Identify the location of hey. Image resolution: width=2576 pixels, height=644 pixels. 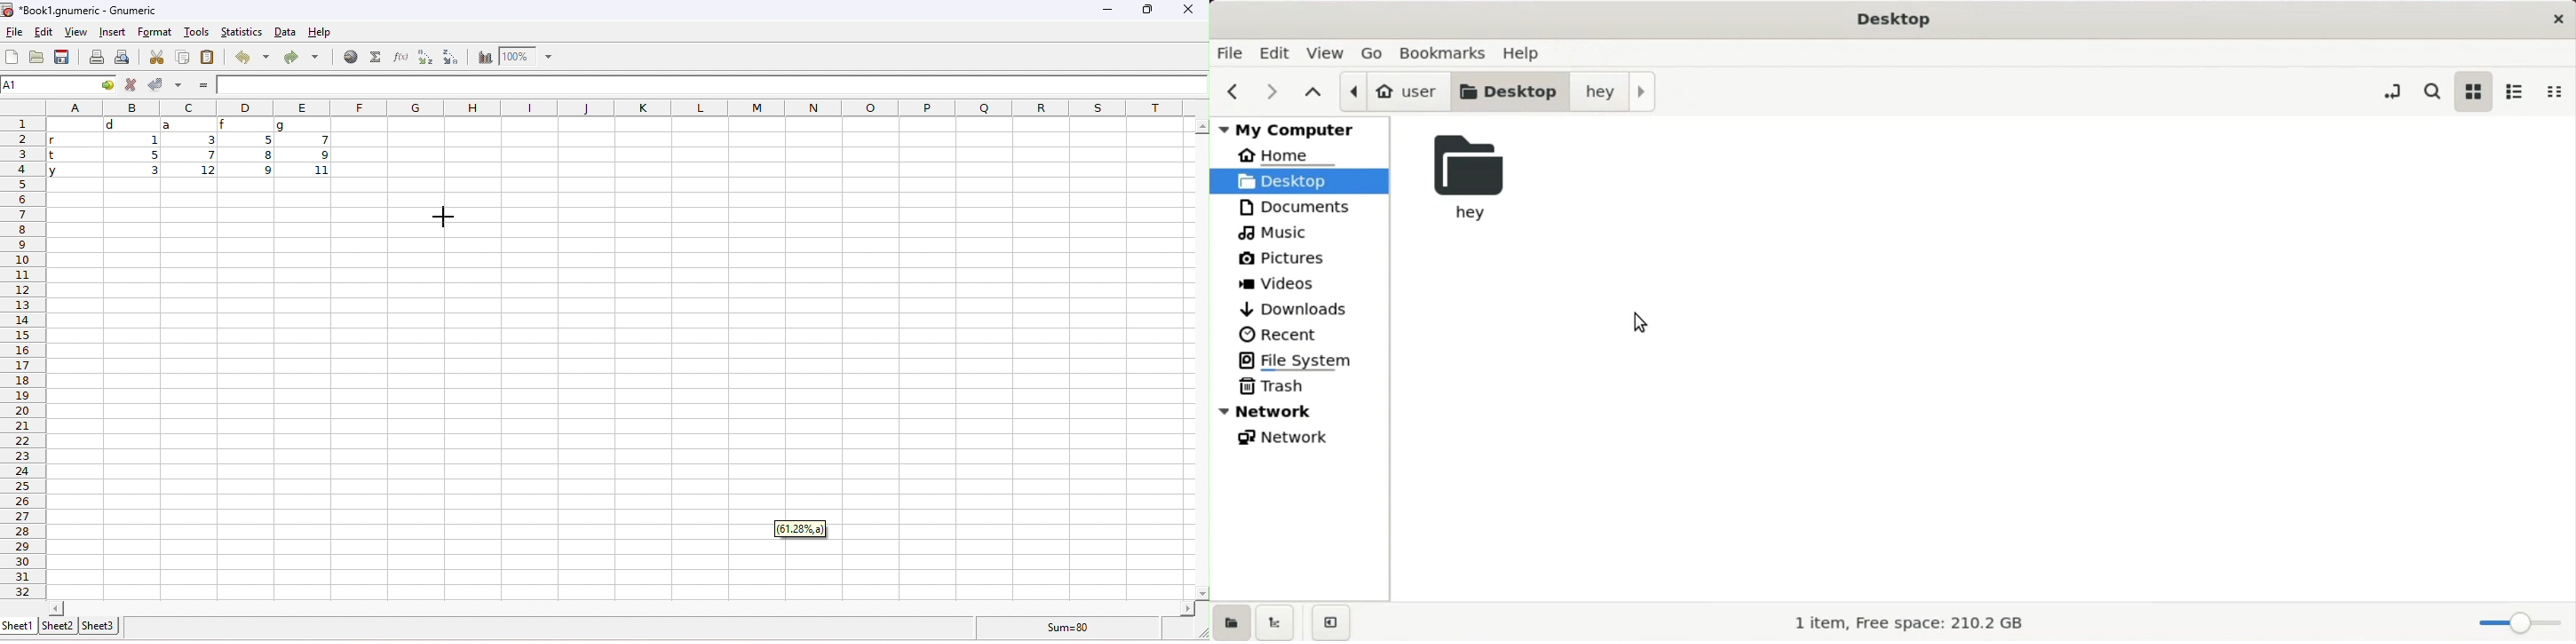
(1469, 179).